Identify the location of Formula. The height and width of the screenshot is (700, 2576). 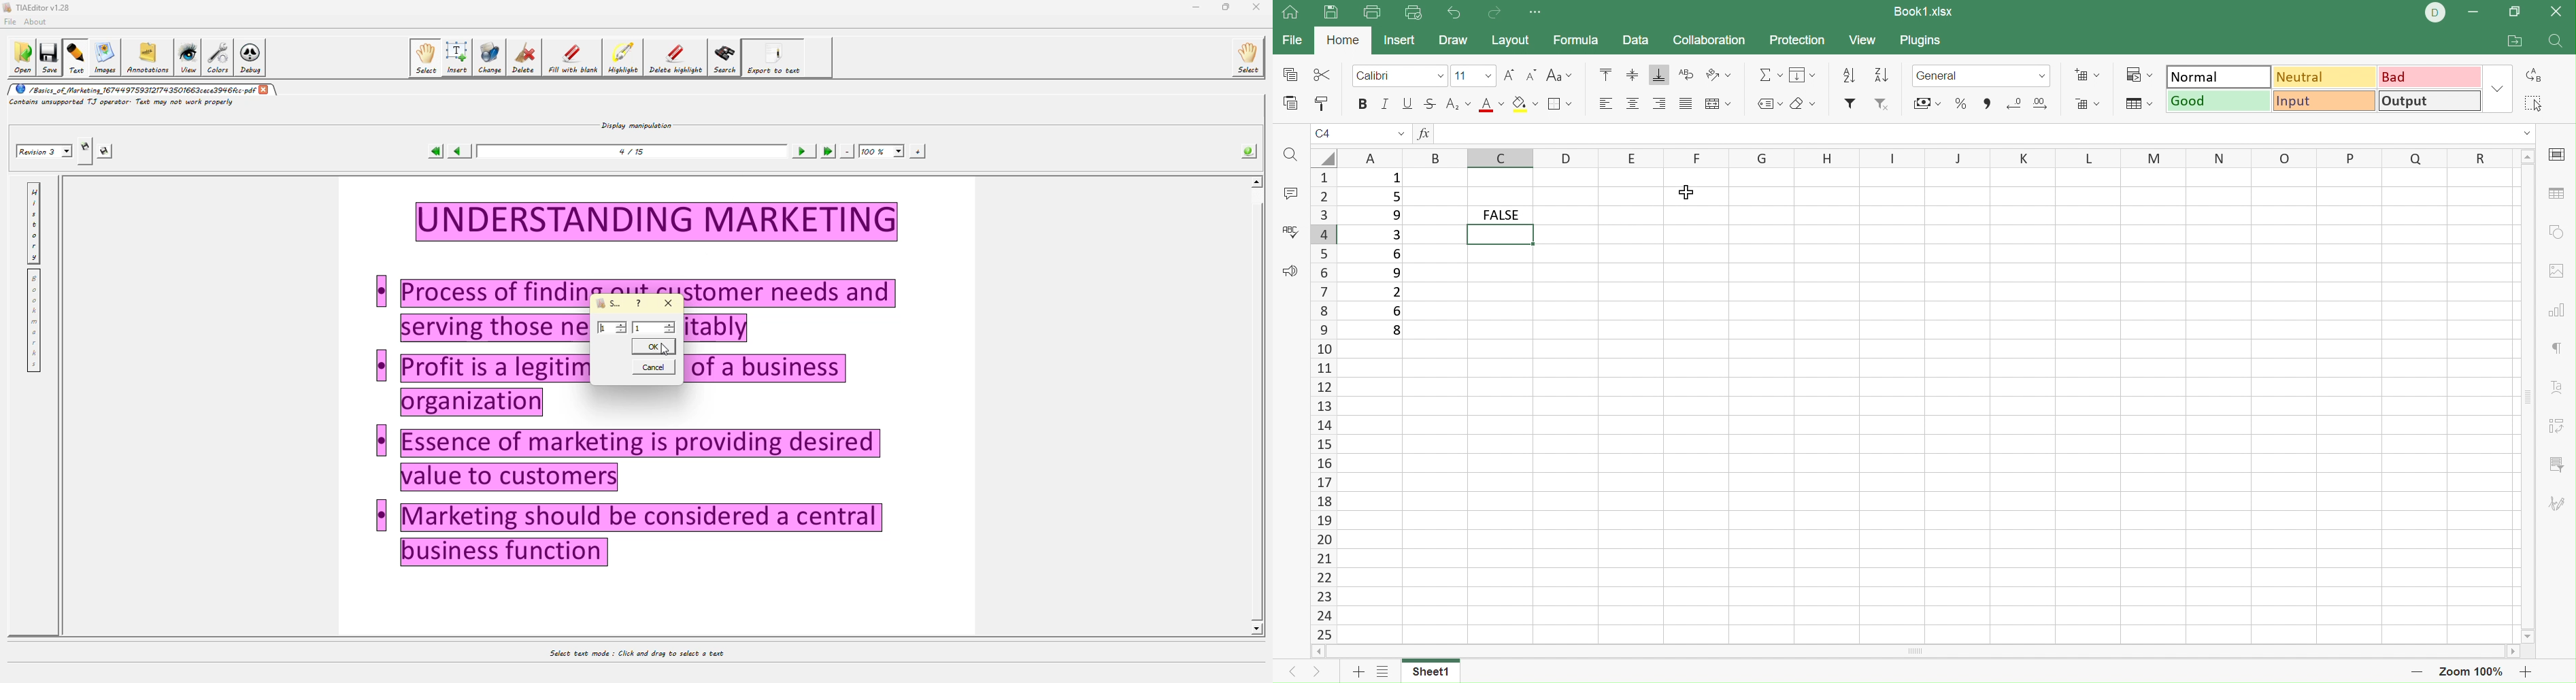
(1576, 40).